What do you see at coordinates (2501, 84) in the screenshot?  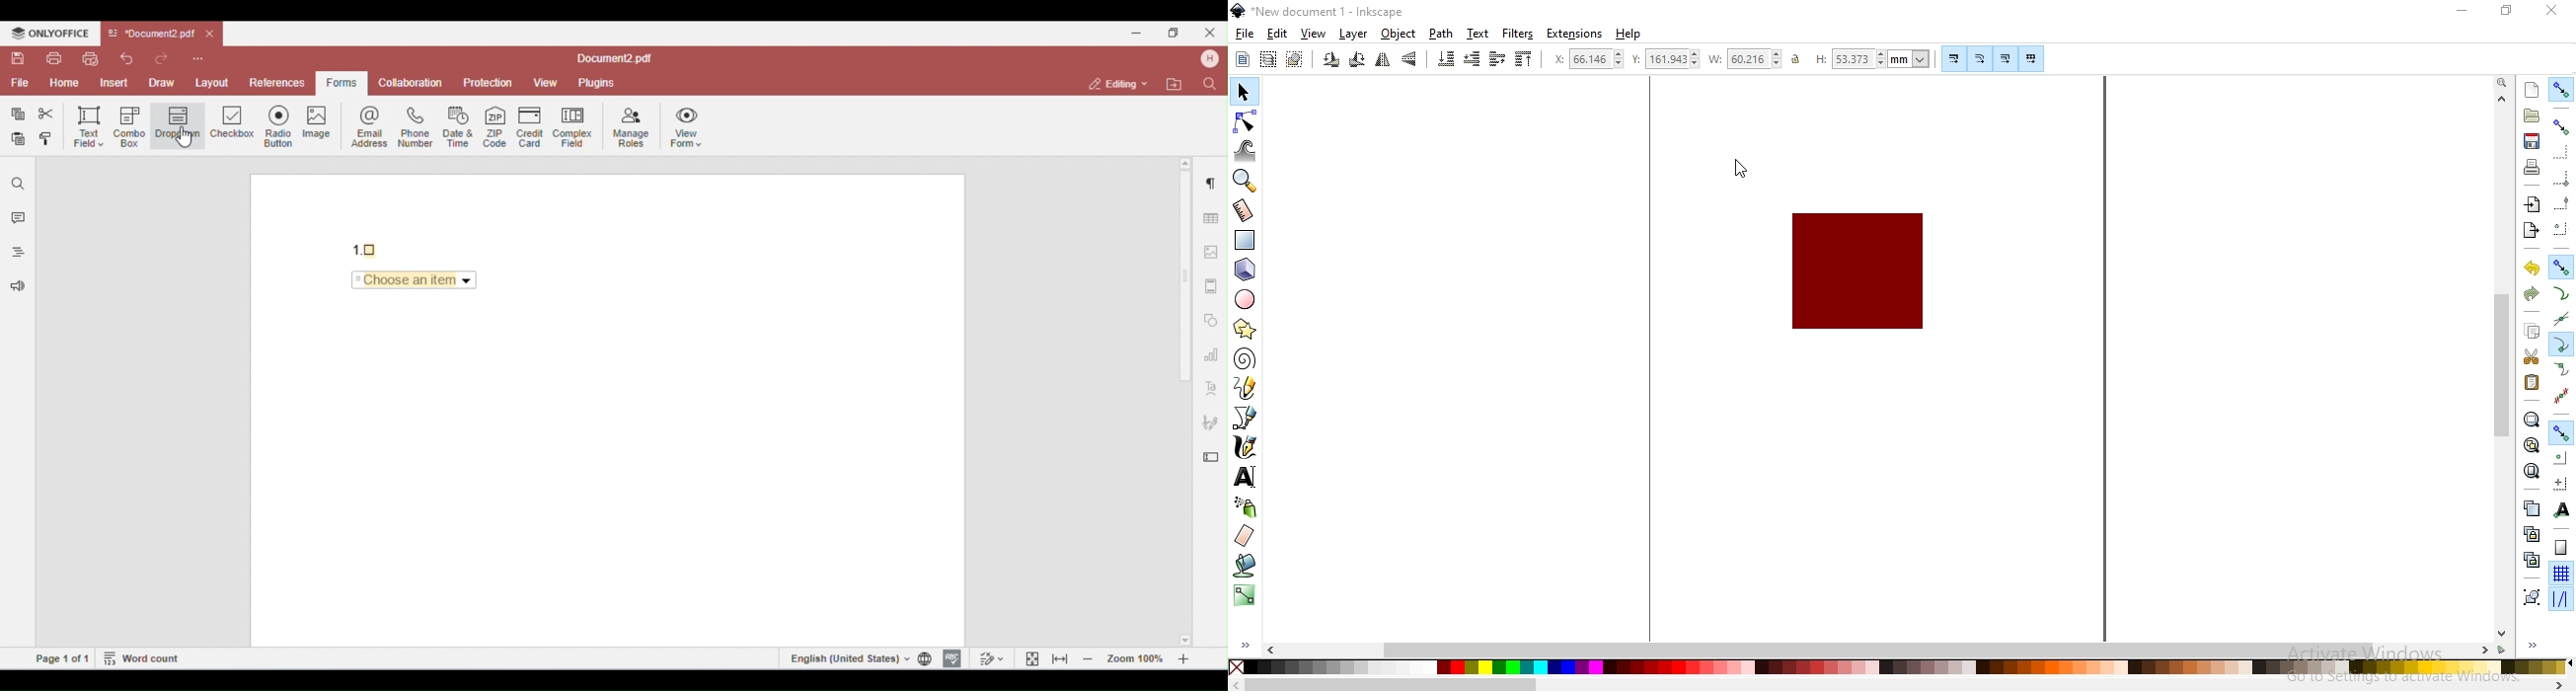 I see `zoom` at bounding box center [2501, 84].